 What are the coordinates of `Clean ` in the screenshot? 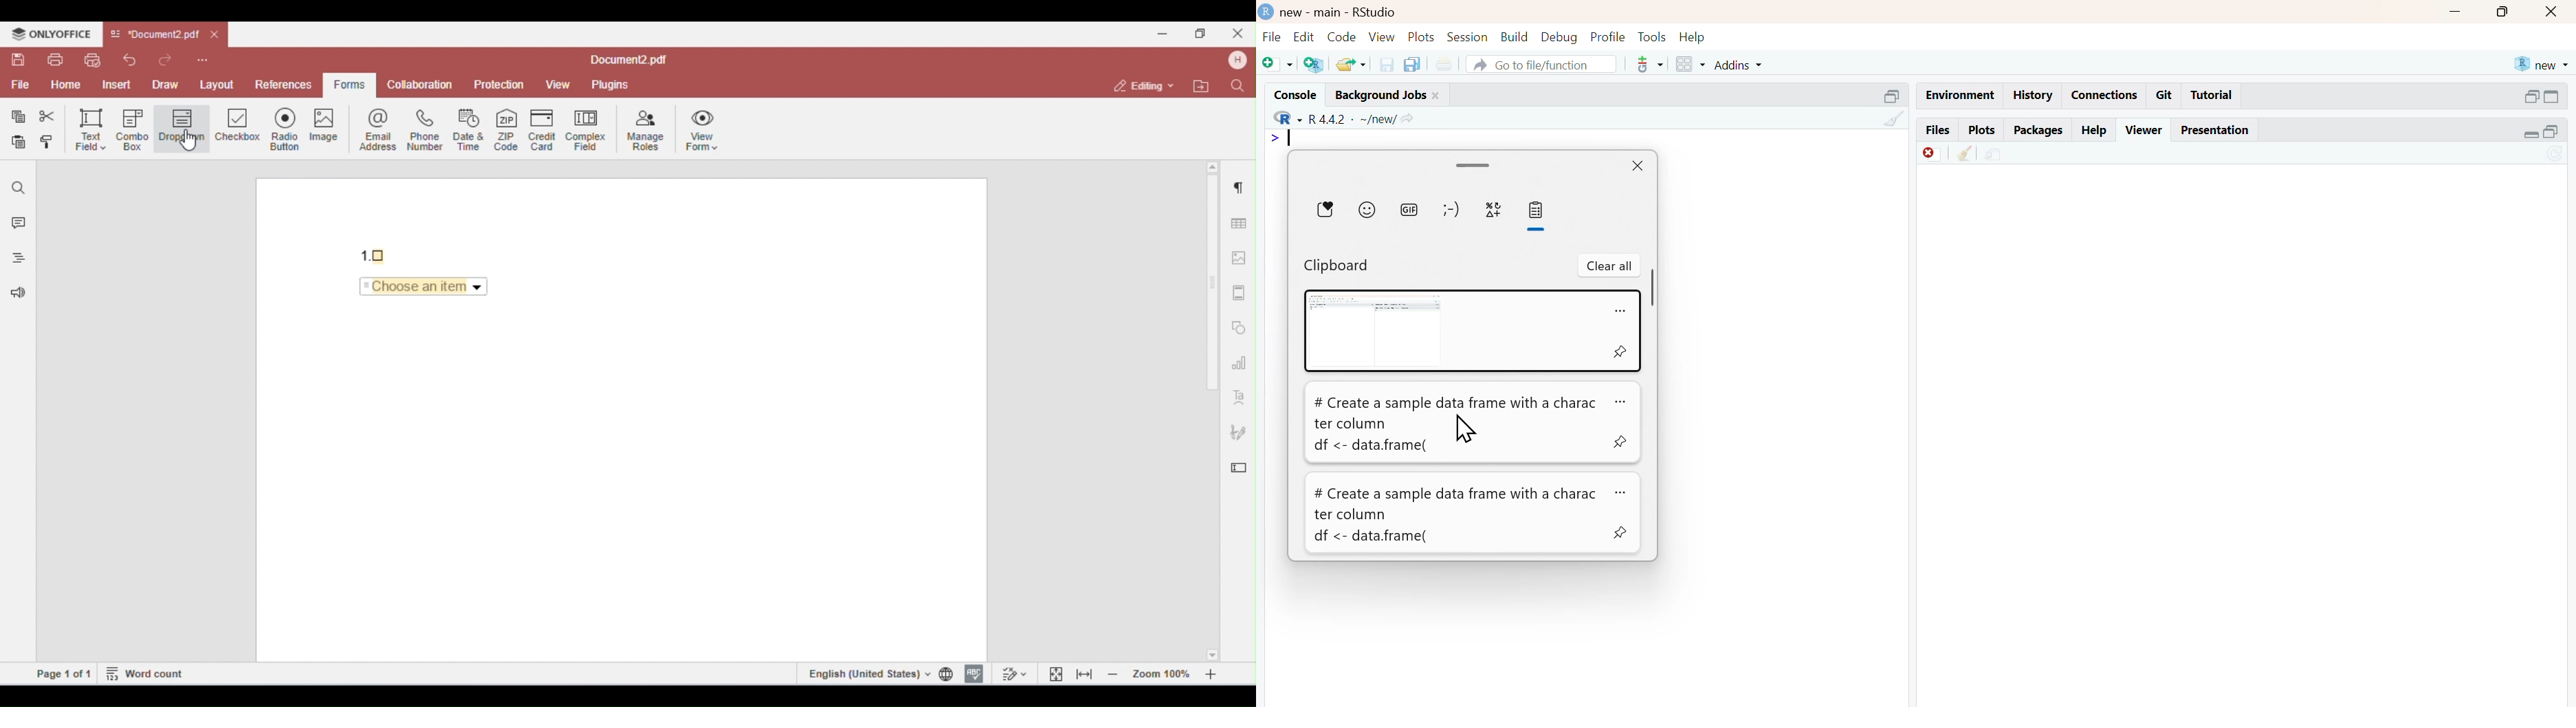 It's located at (1965, 153).